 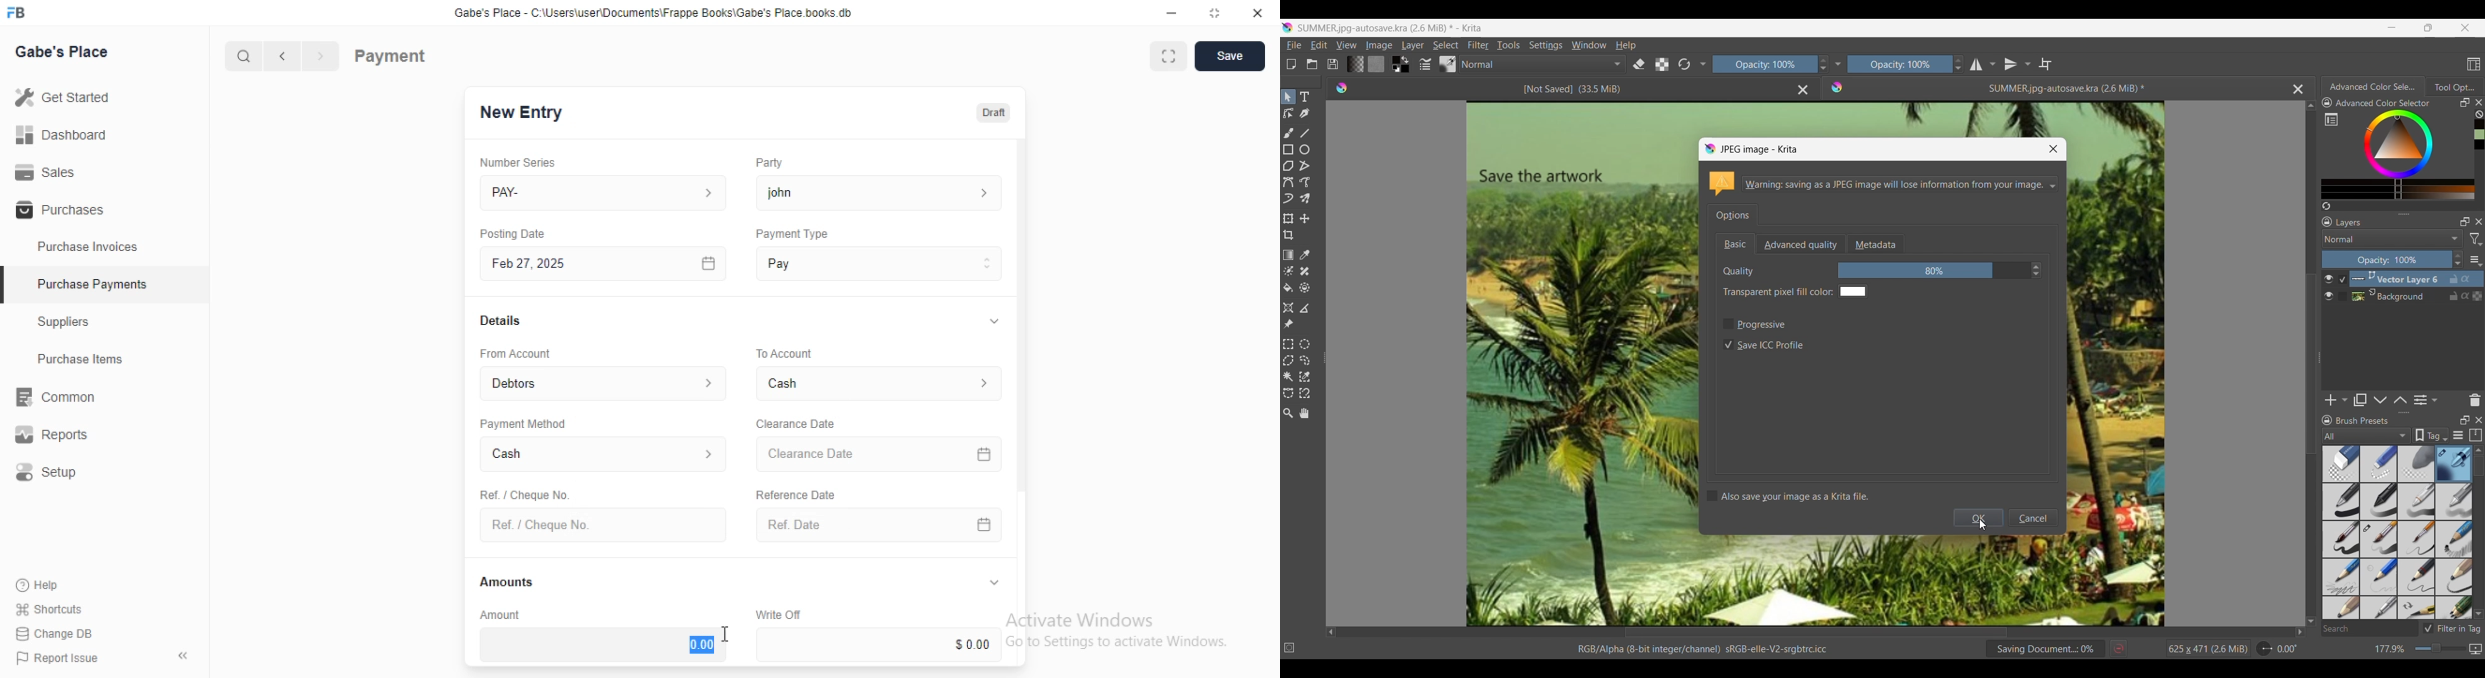 I want to click on Show/Hide layer, so click(x=2329, y=288).